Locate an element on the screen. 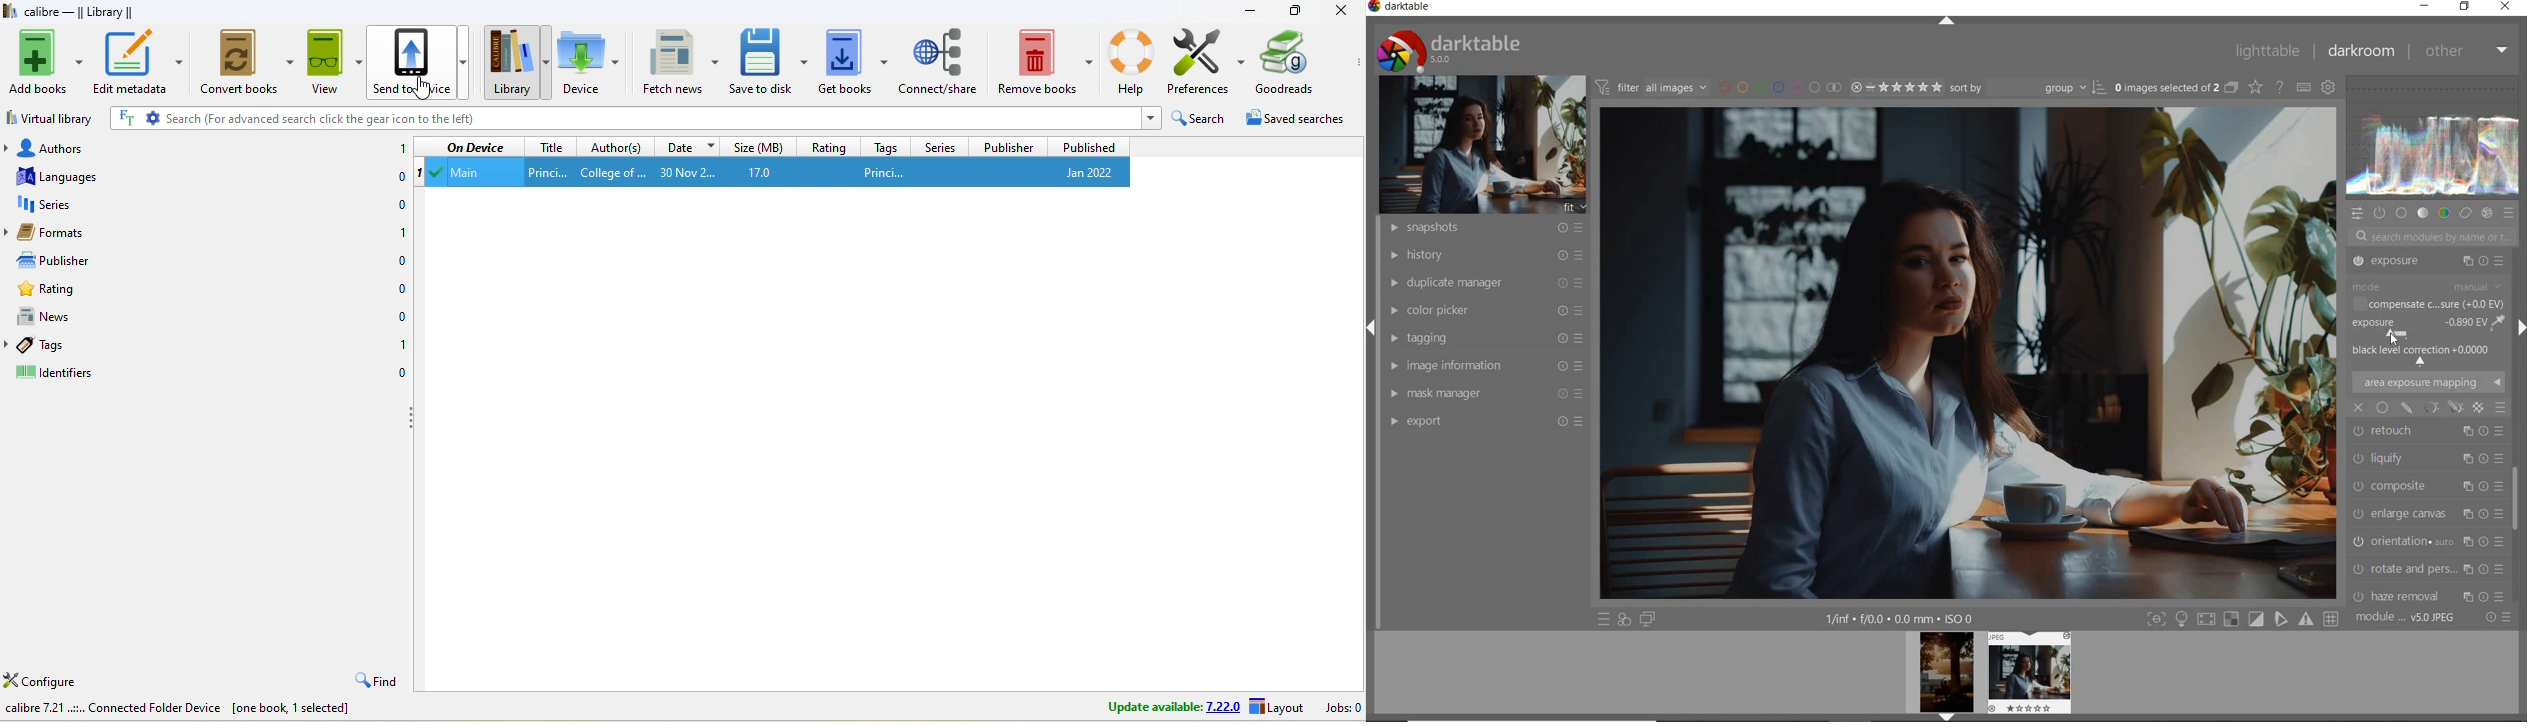 The height and width of the screenshot is (728, 2548). view is located at coordinates (332, 65).